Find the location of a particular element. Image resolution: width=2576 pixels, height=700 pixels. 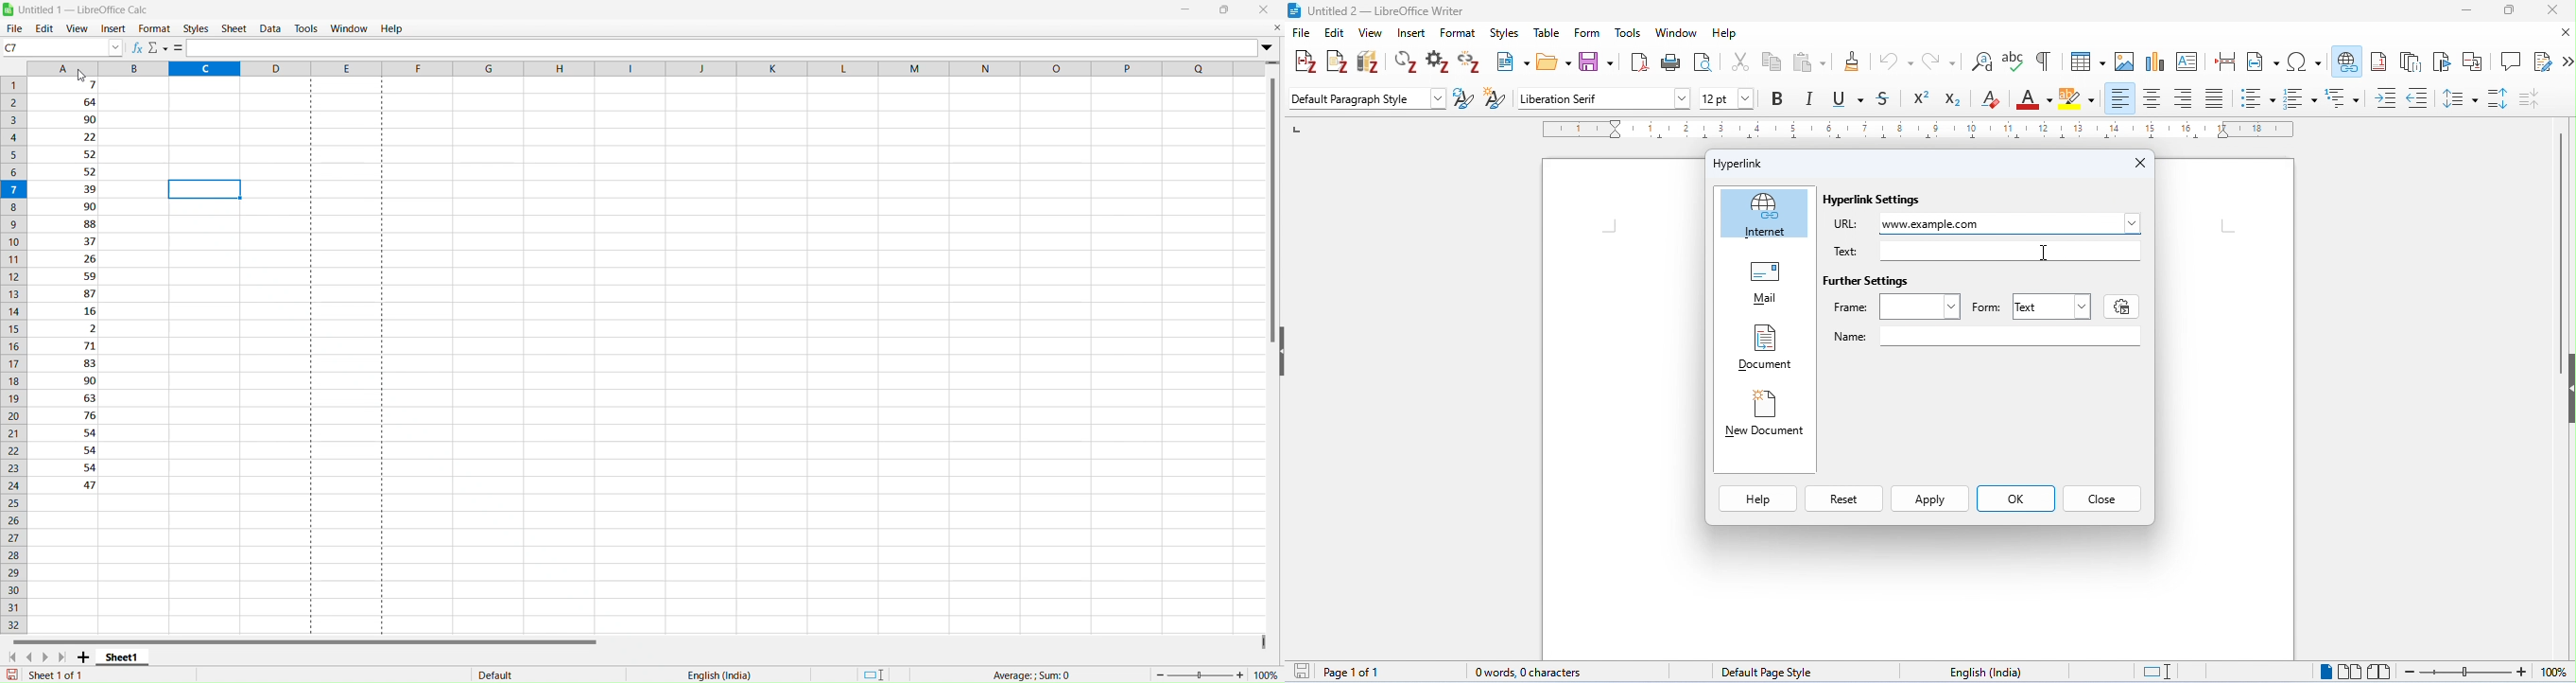

settings is located at coordinates (2117, 308).